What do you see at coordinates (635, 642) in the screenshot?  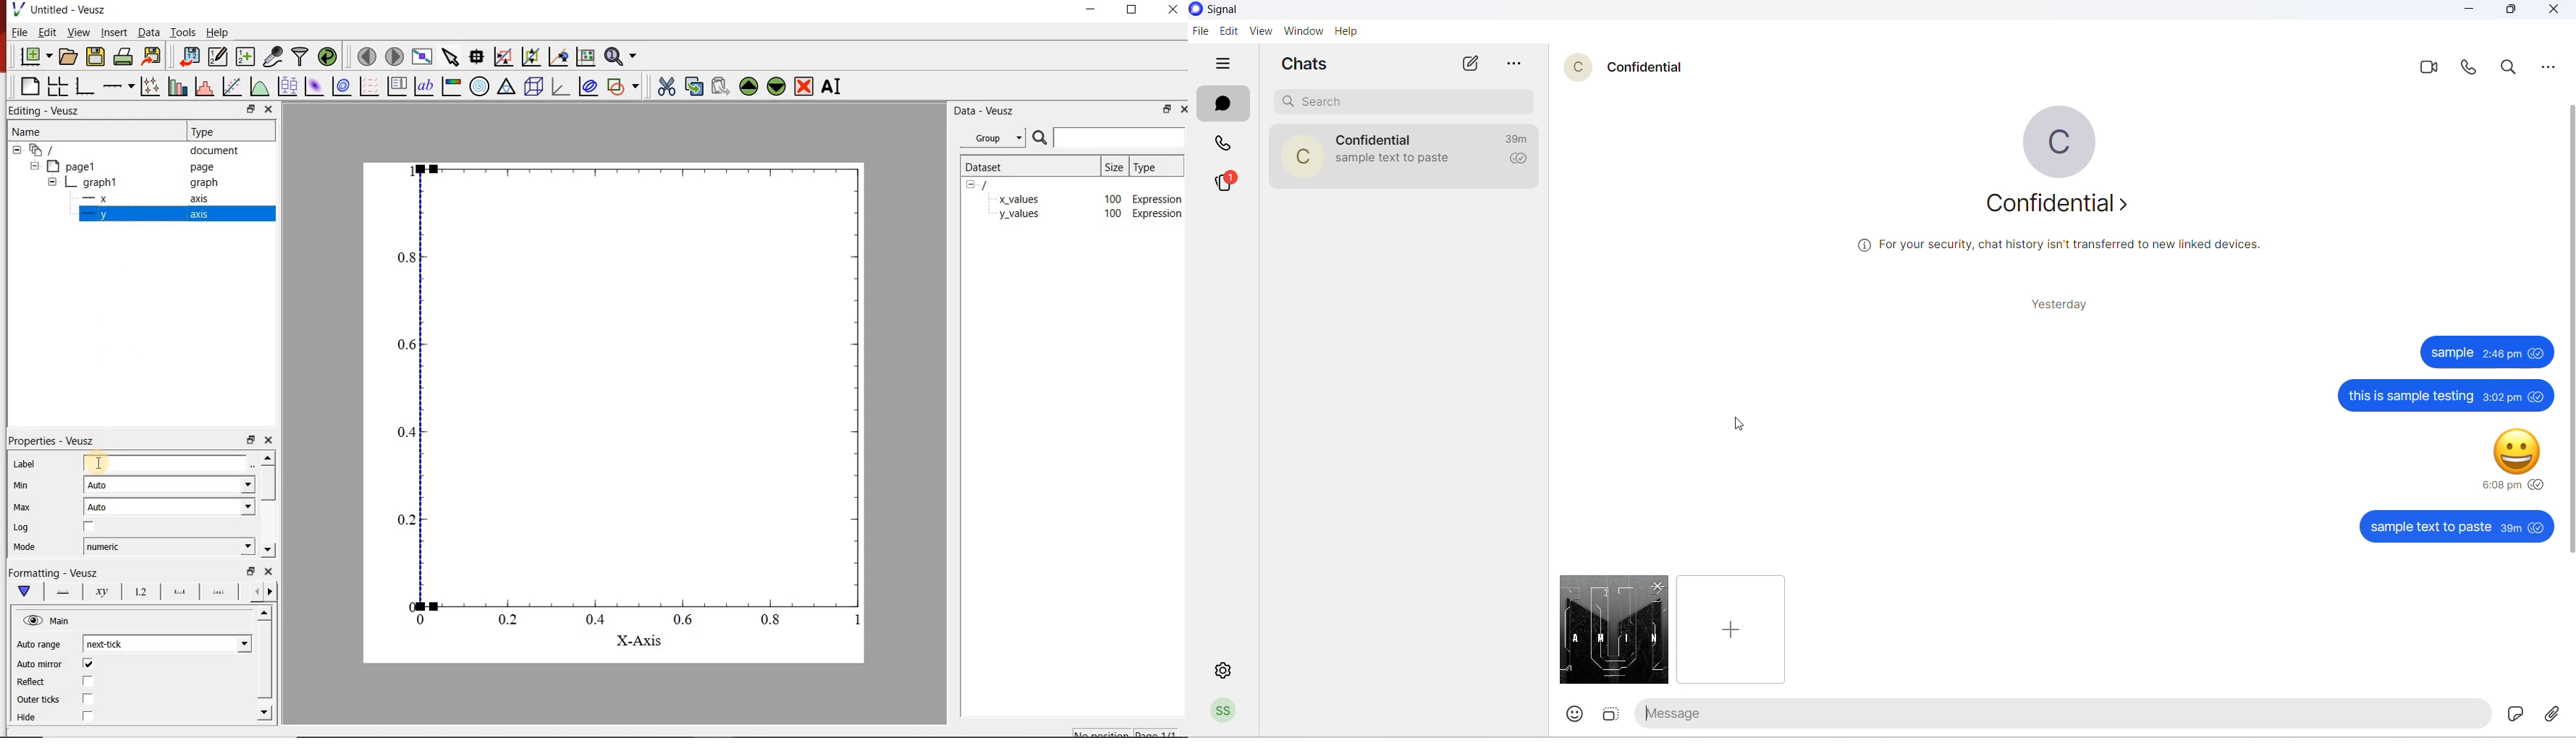 I see `X-Axis` at bounding box center [635, 642].